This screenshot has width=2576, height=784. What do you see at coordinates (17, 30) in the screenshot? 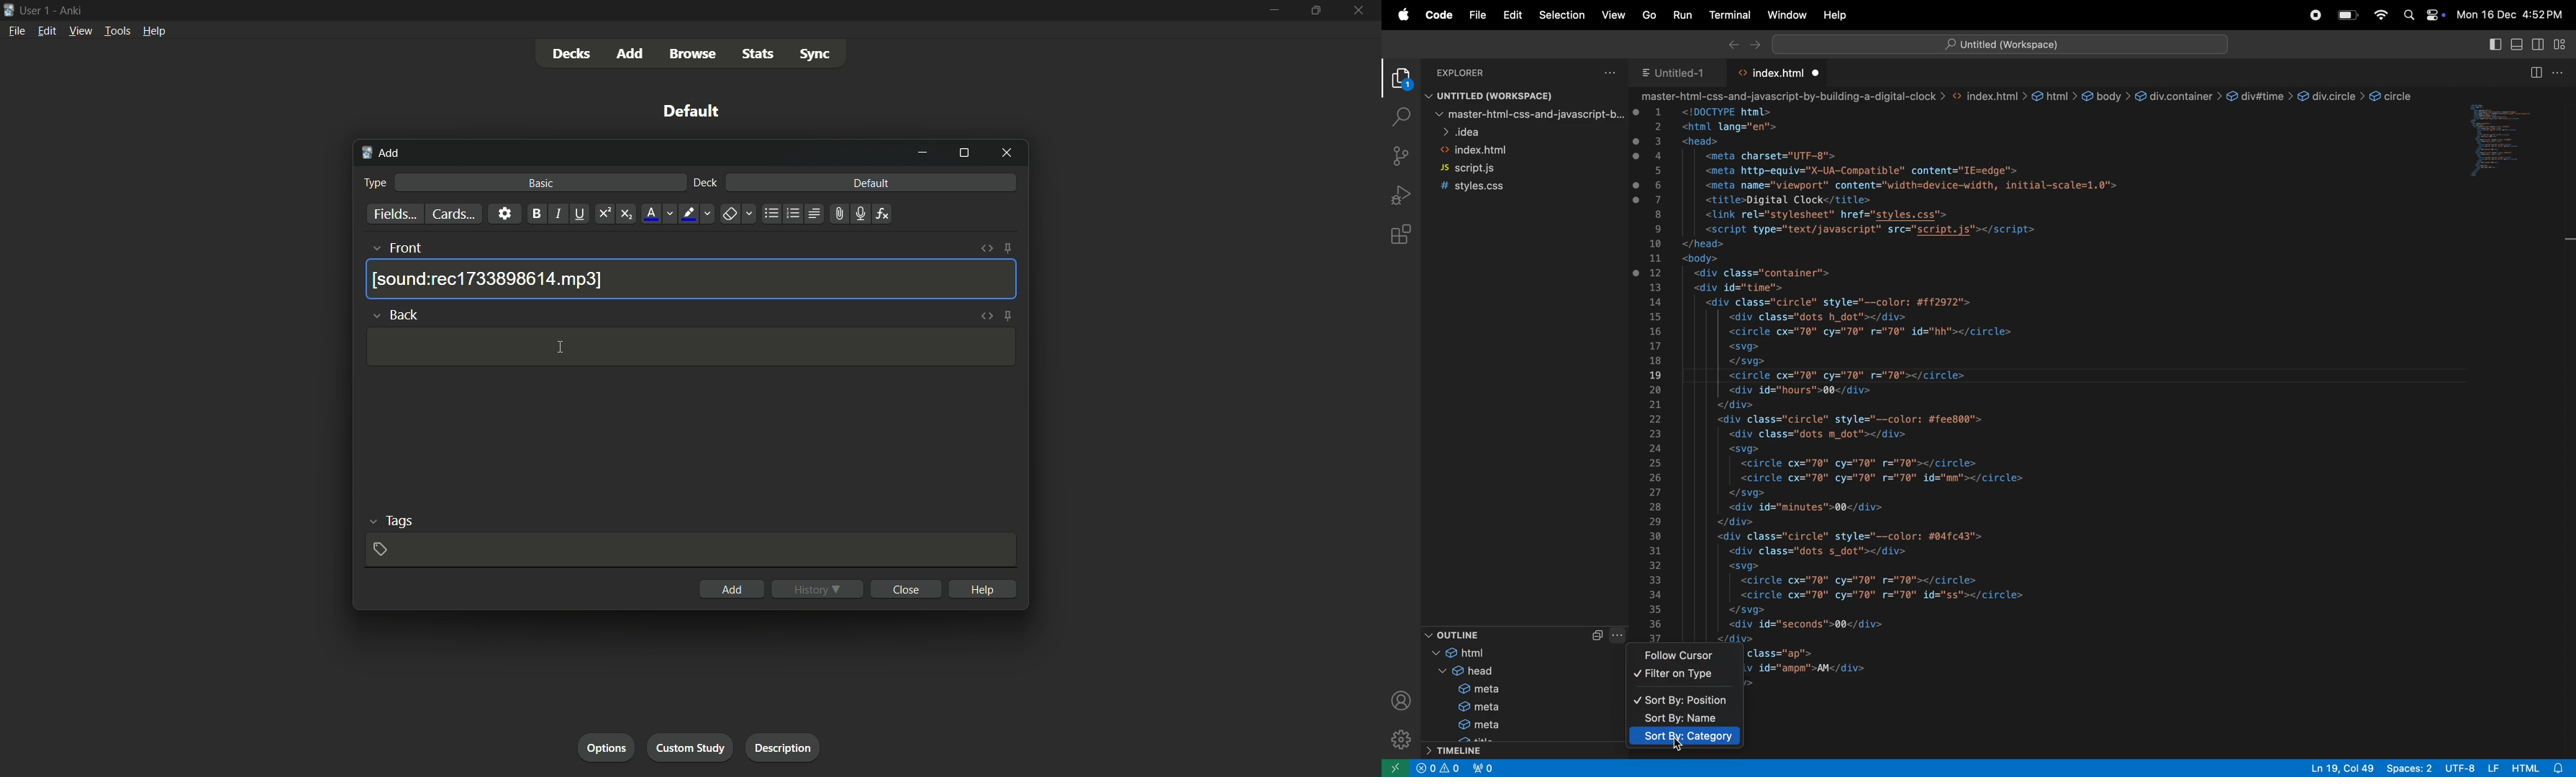
I see `file menu` at bounding box center [17, 30].